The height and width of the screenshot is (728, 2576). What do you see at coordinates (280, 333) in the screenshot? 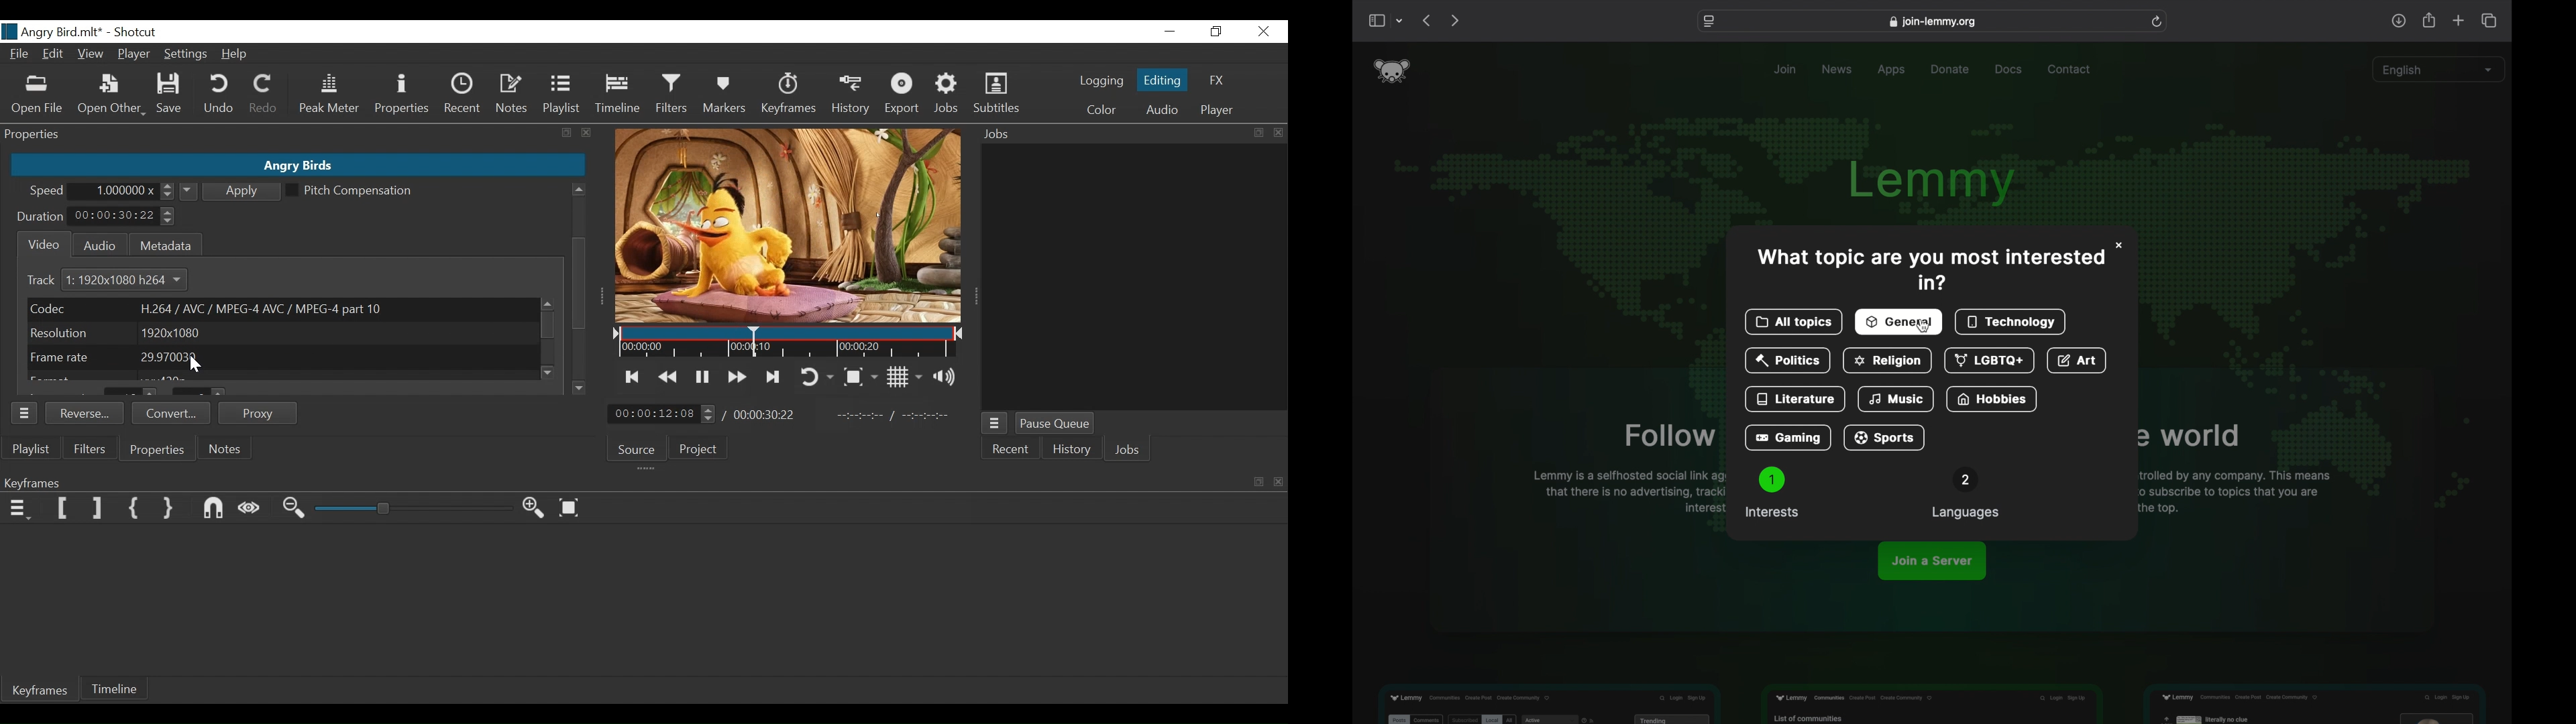
I see `Resolution` at bounding box center [280, 333].